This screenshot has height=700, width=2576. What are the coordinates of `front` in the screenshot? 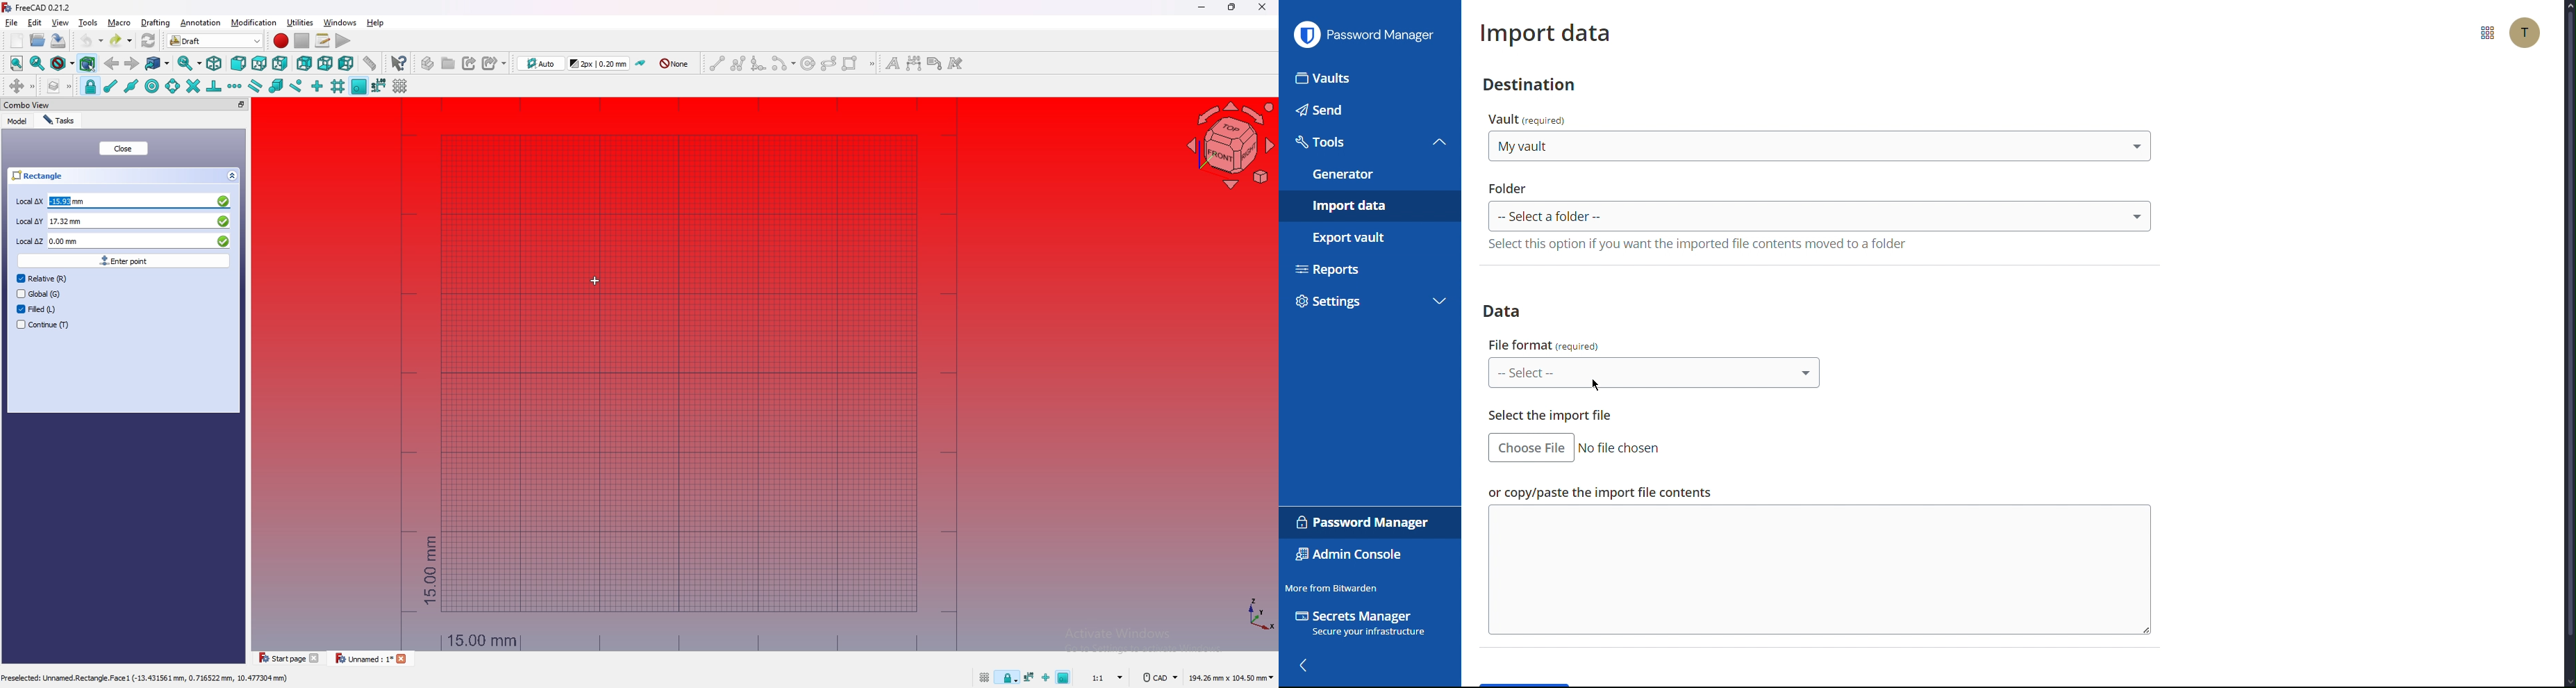 It's located at (239, 63).